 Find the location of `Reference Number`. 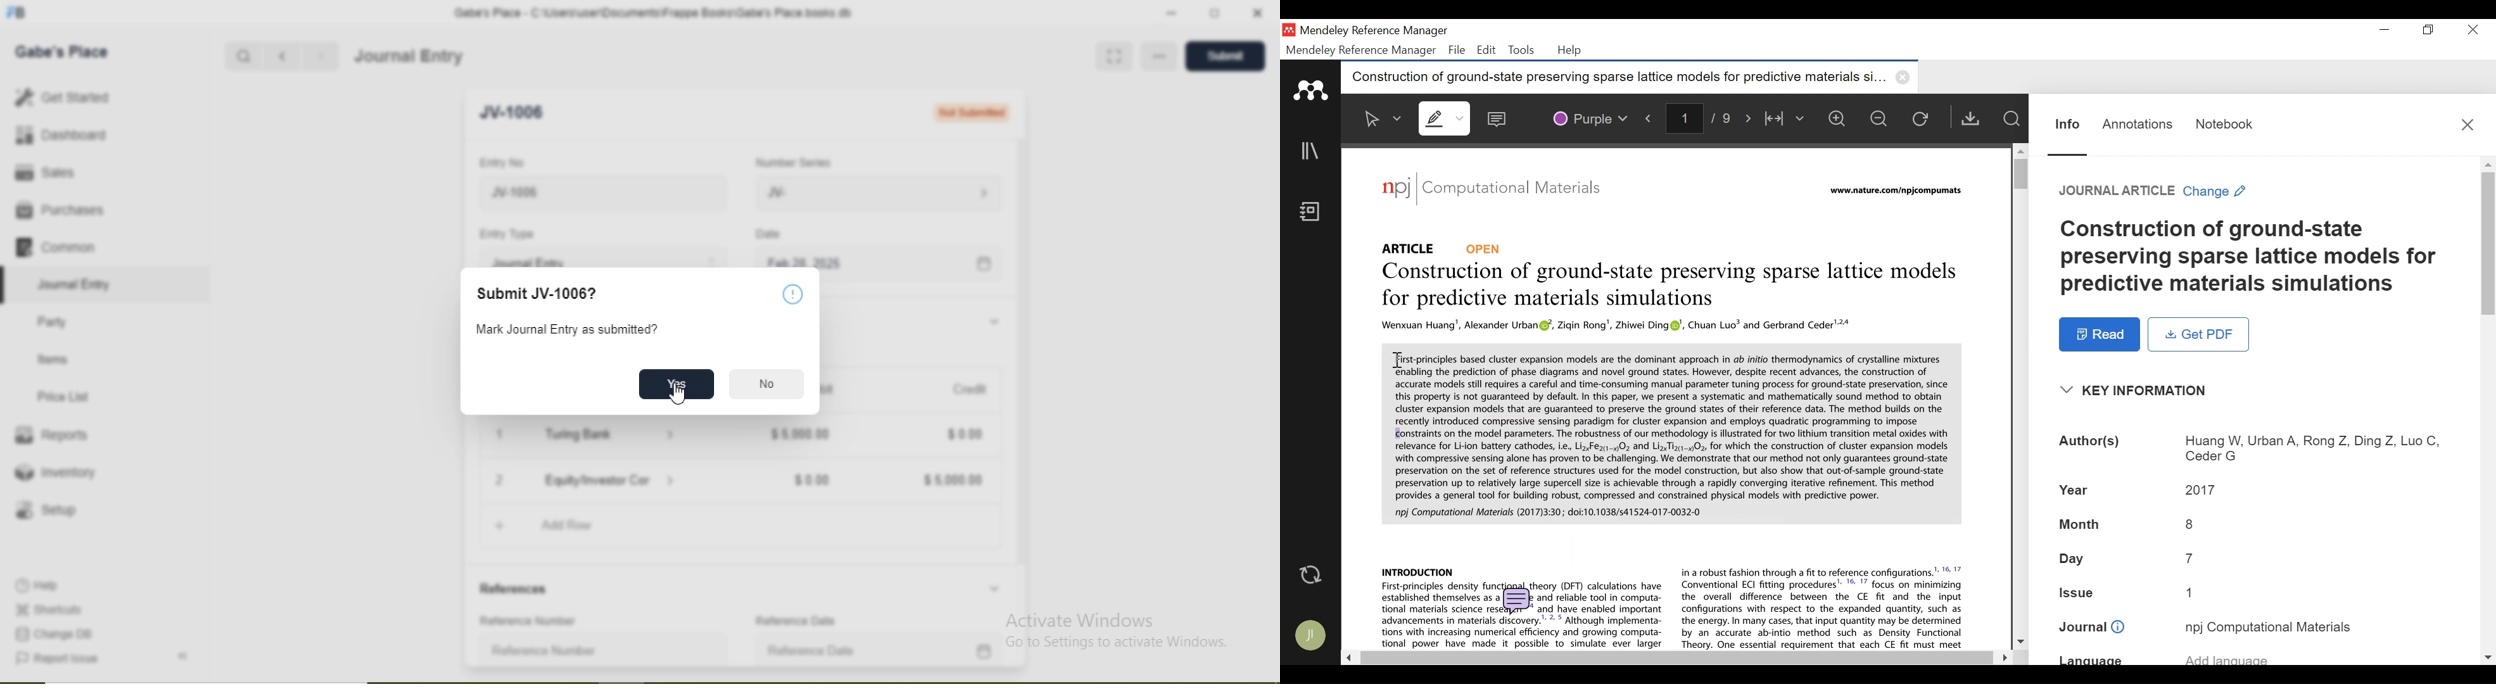

Reference Number is located at coordinates (529, 620).